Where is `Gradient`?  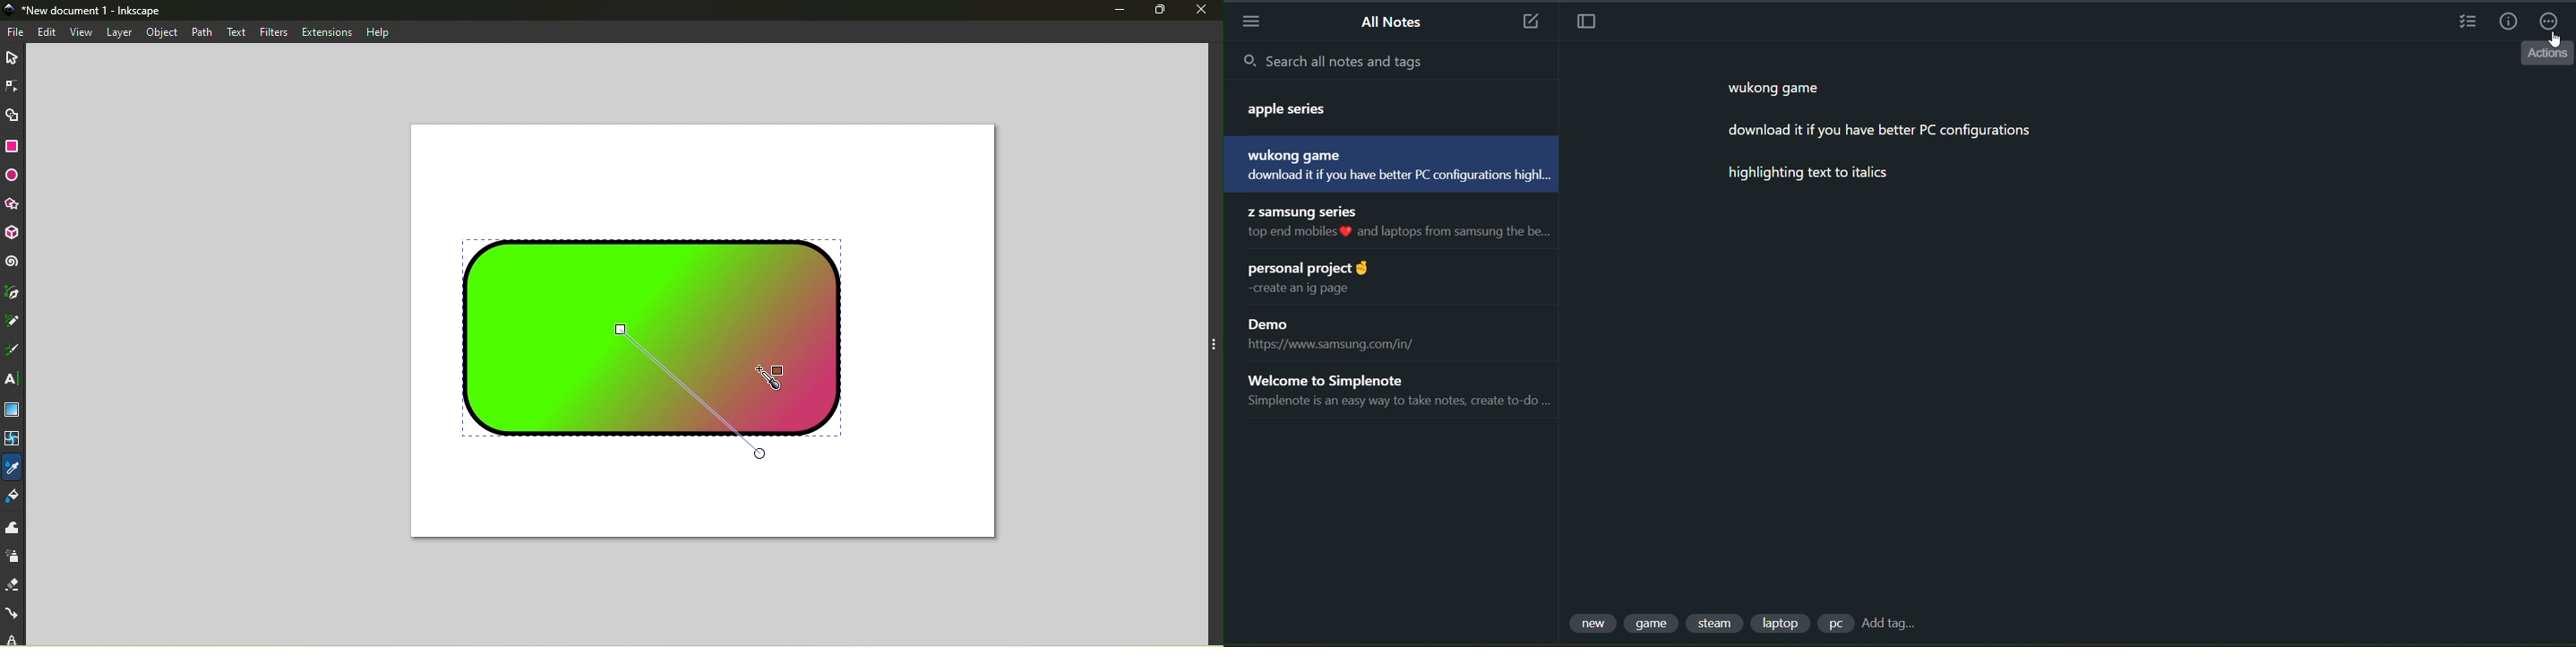
Gradient is located at coordinates (12, 410).